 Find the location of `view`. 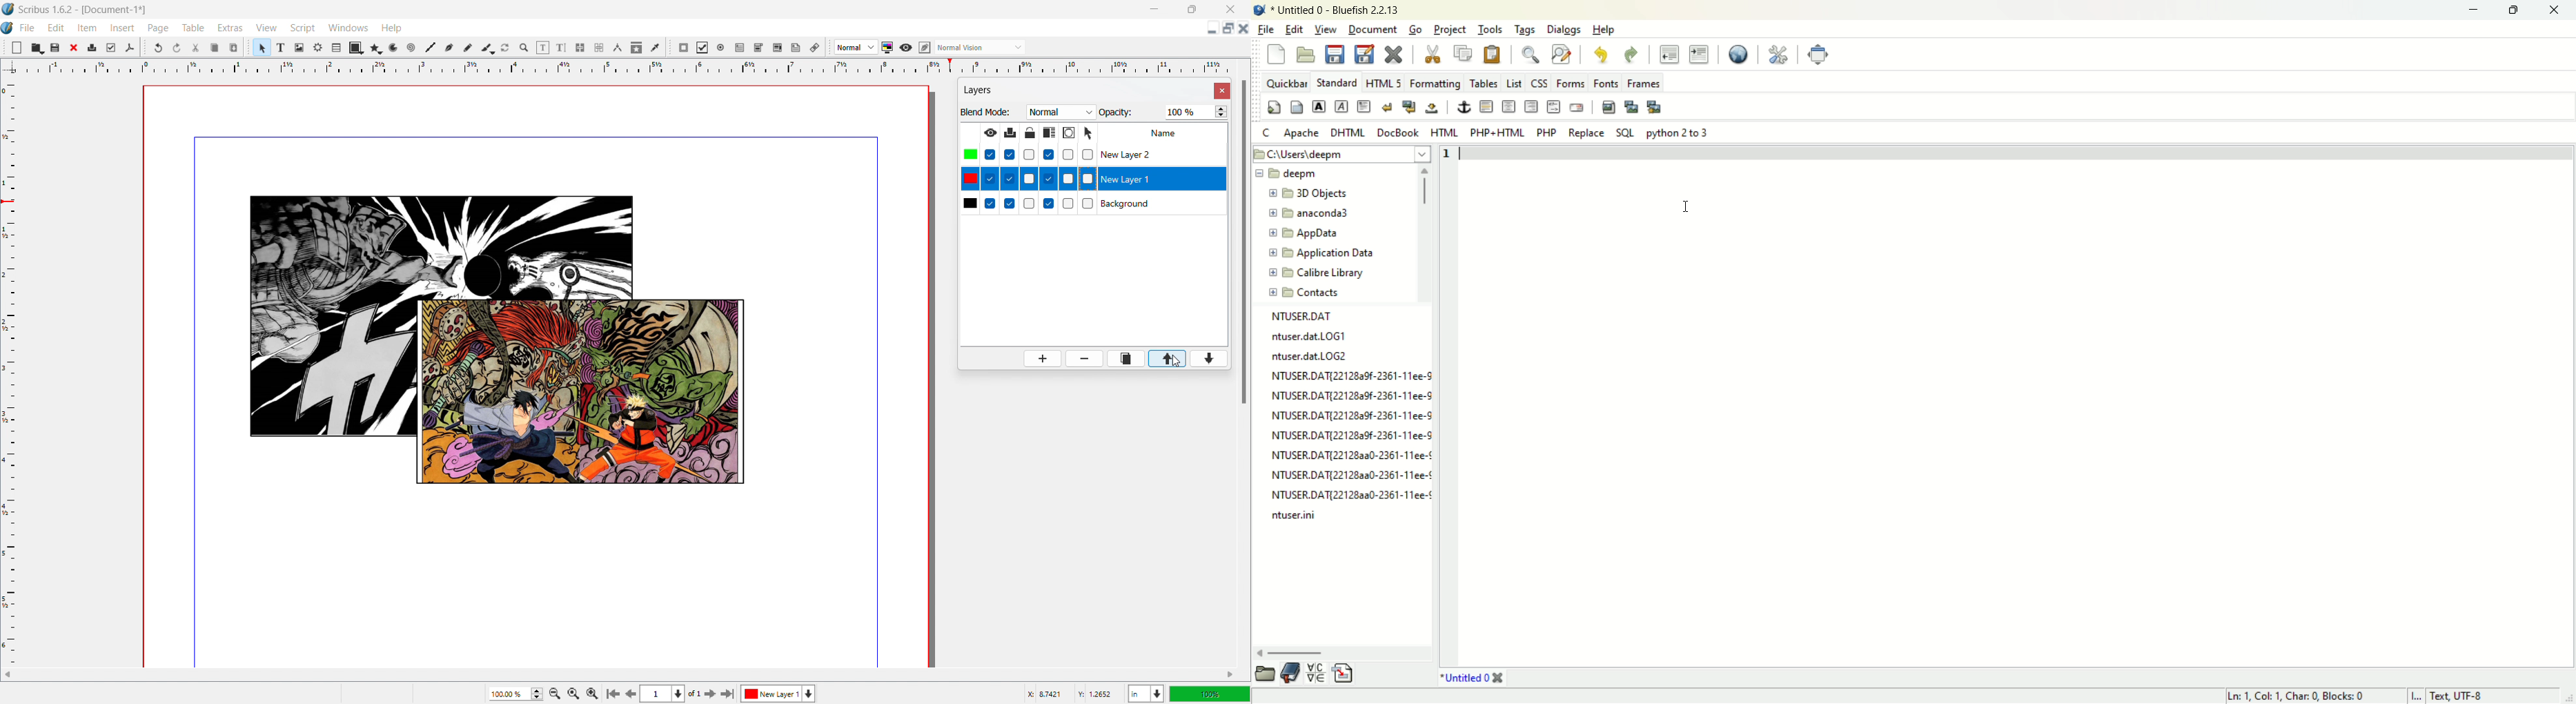

view is located at coordinates (1326, 29).